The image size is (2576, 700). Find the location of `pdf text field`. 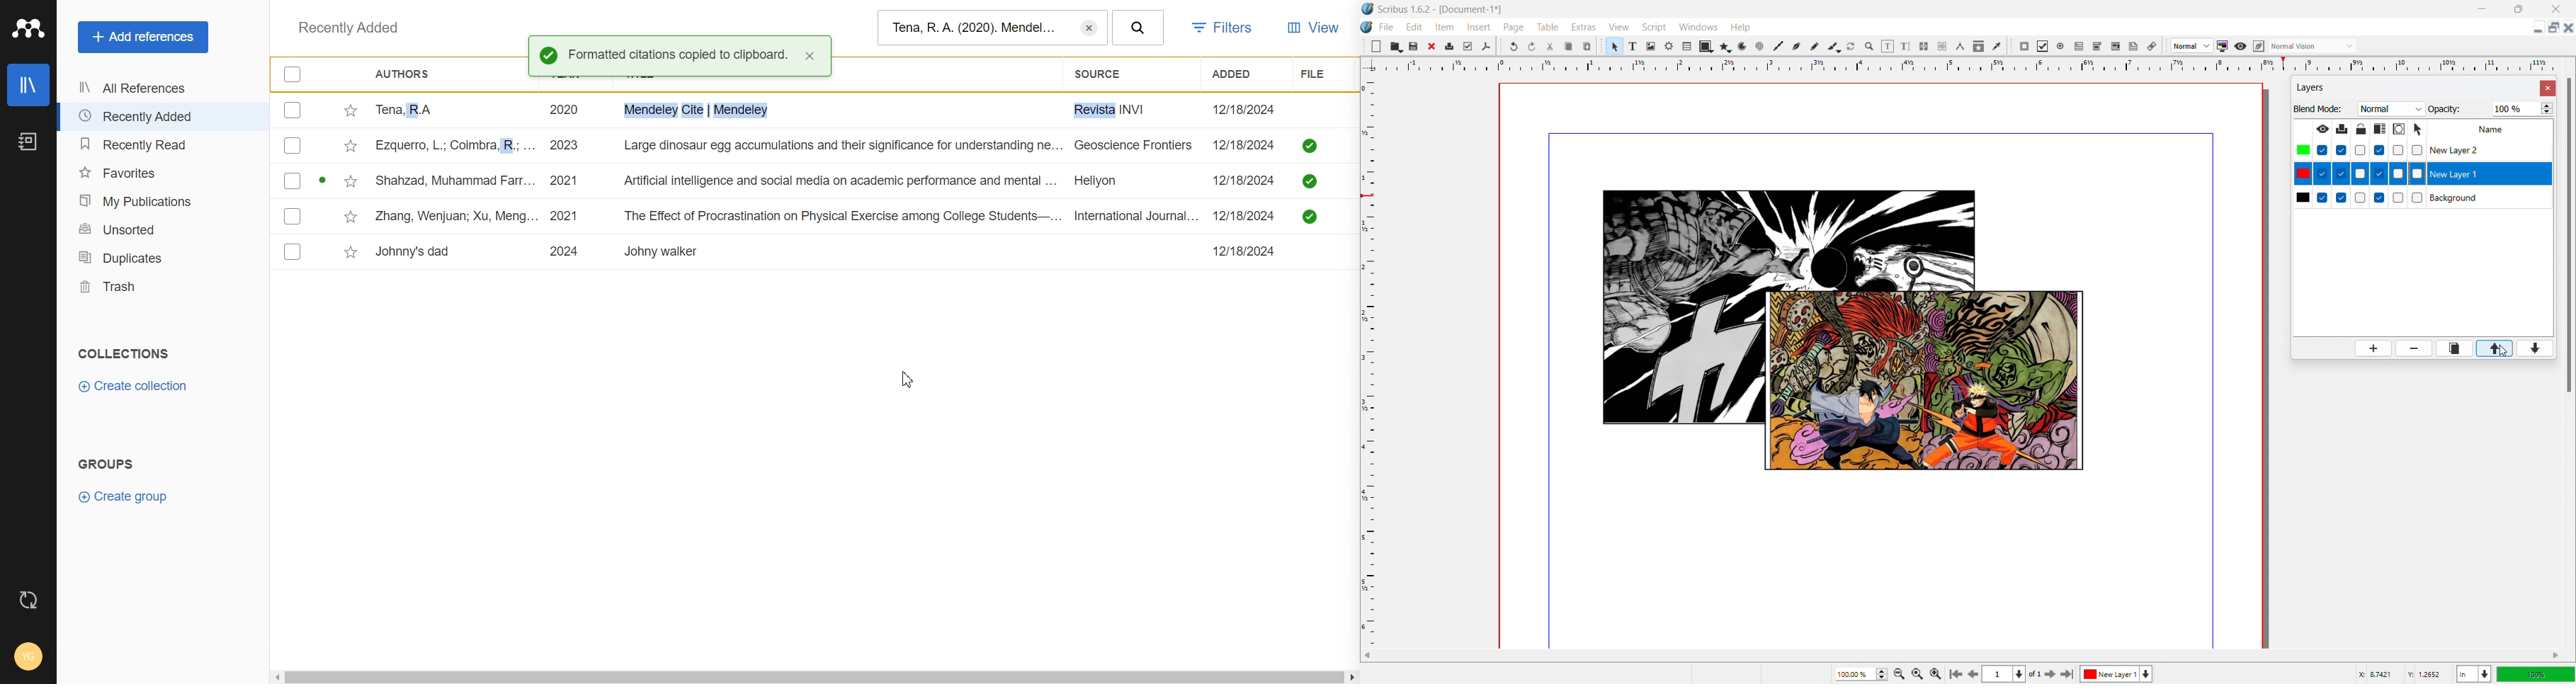

pdf text field is located at coordinates (2080, 46).